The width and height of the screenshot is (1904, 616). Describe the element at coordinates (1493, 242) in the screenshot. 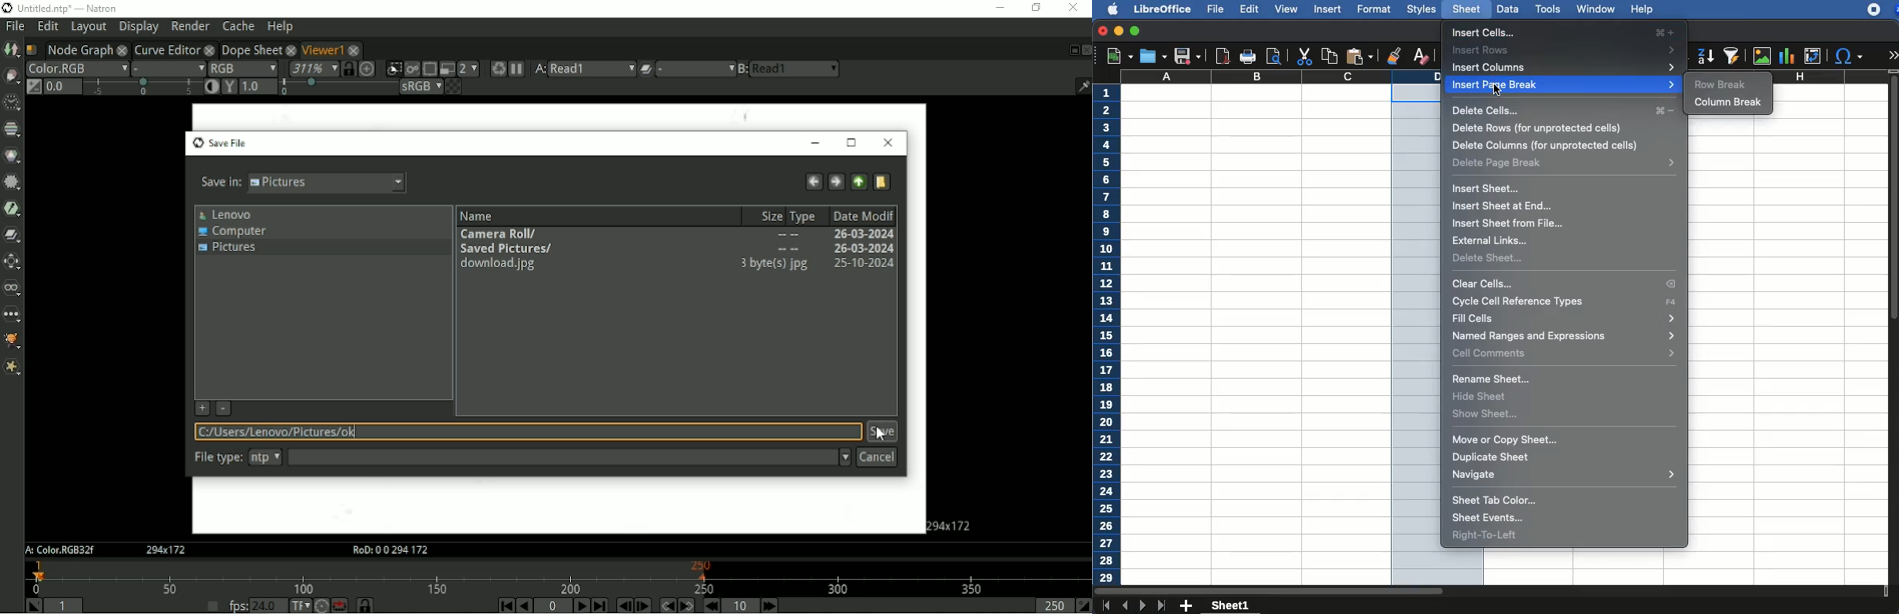

I see `external links` at that location.